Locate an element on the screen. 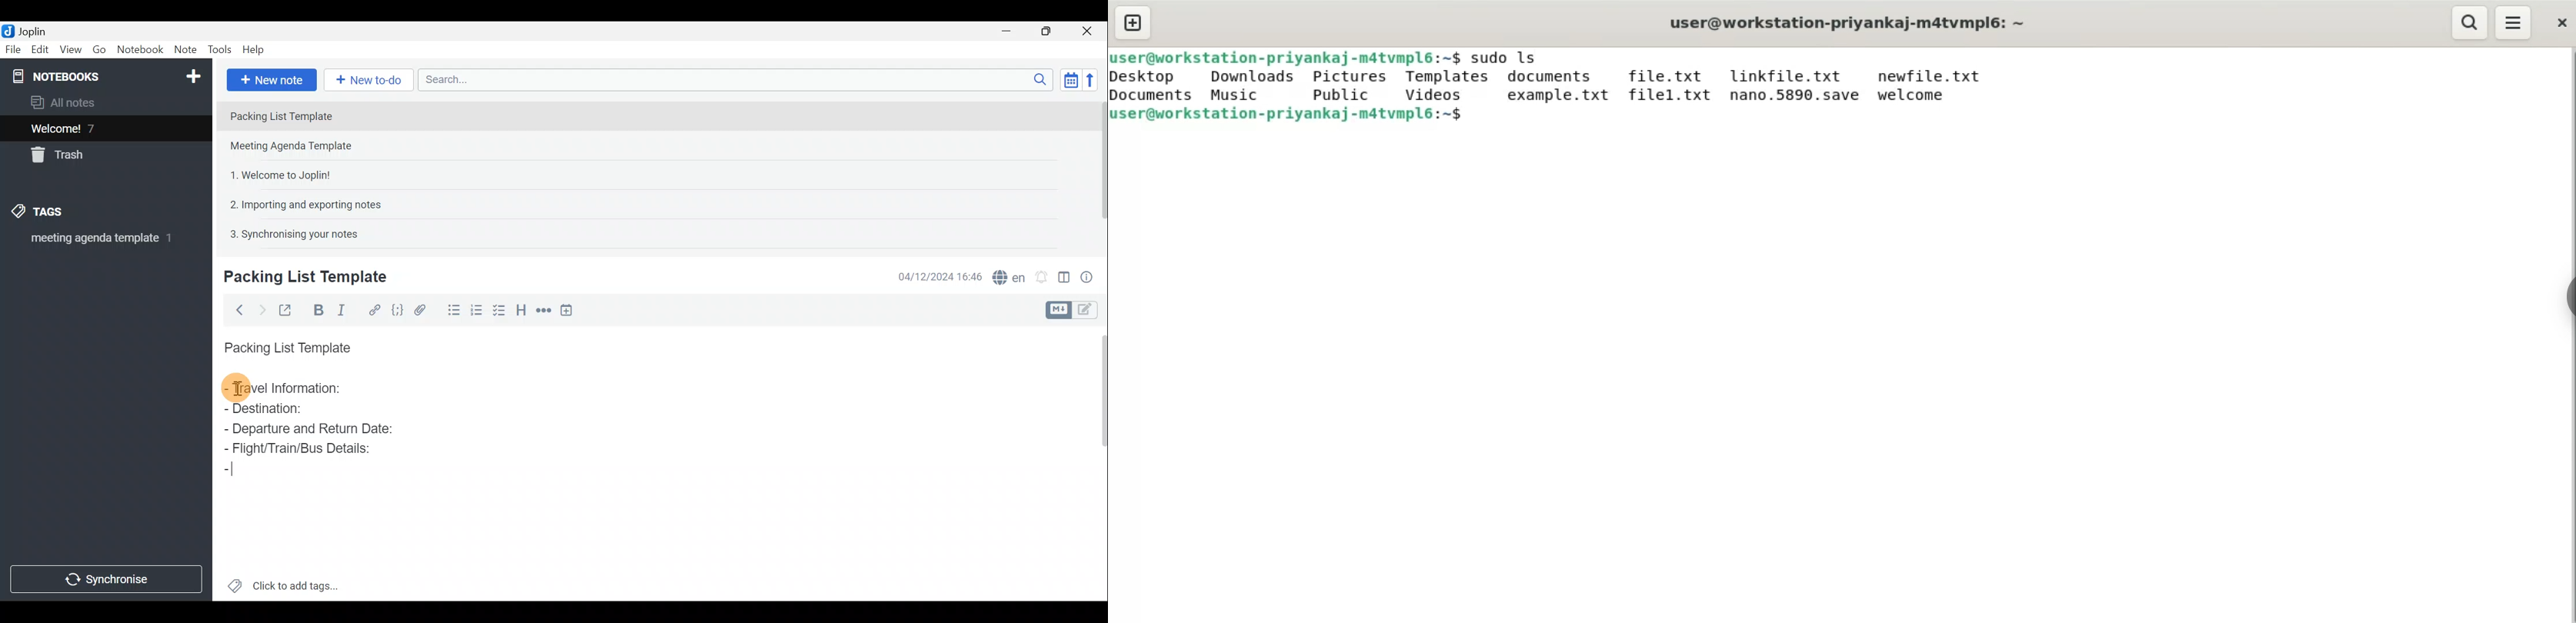  Bold is located at coordinates (317, 309).